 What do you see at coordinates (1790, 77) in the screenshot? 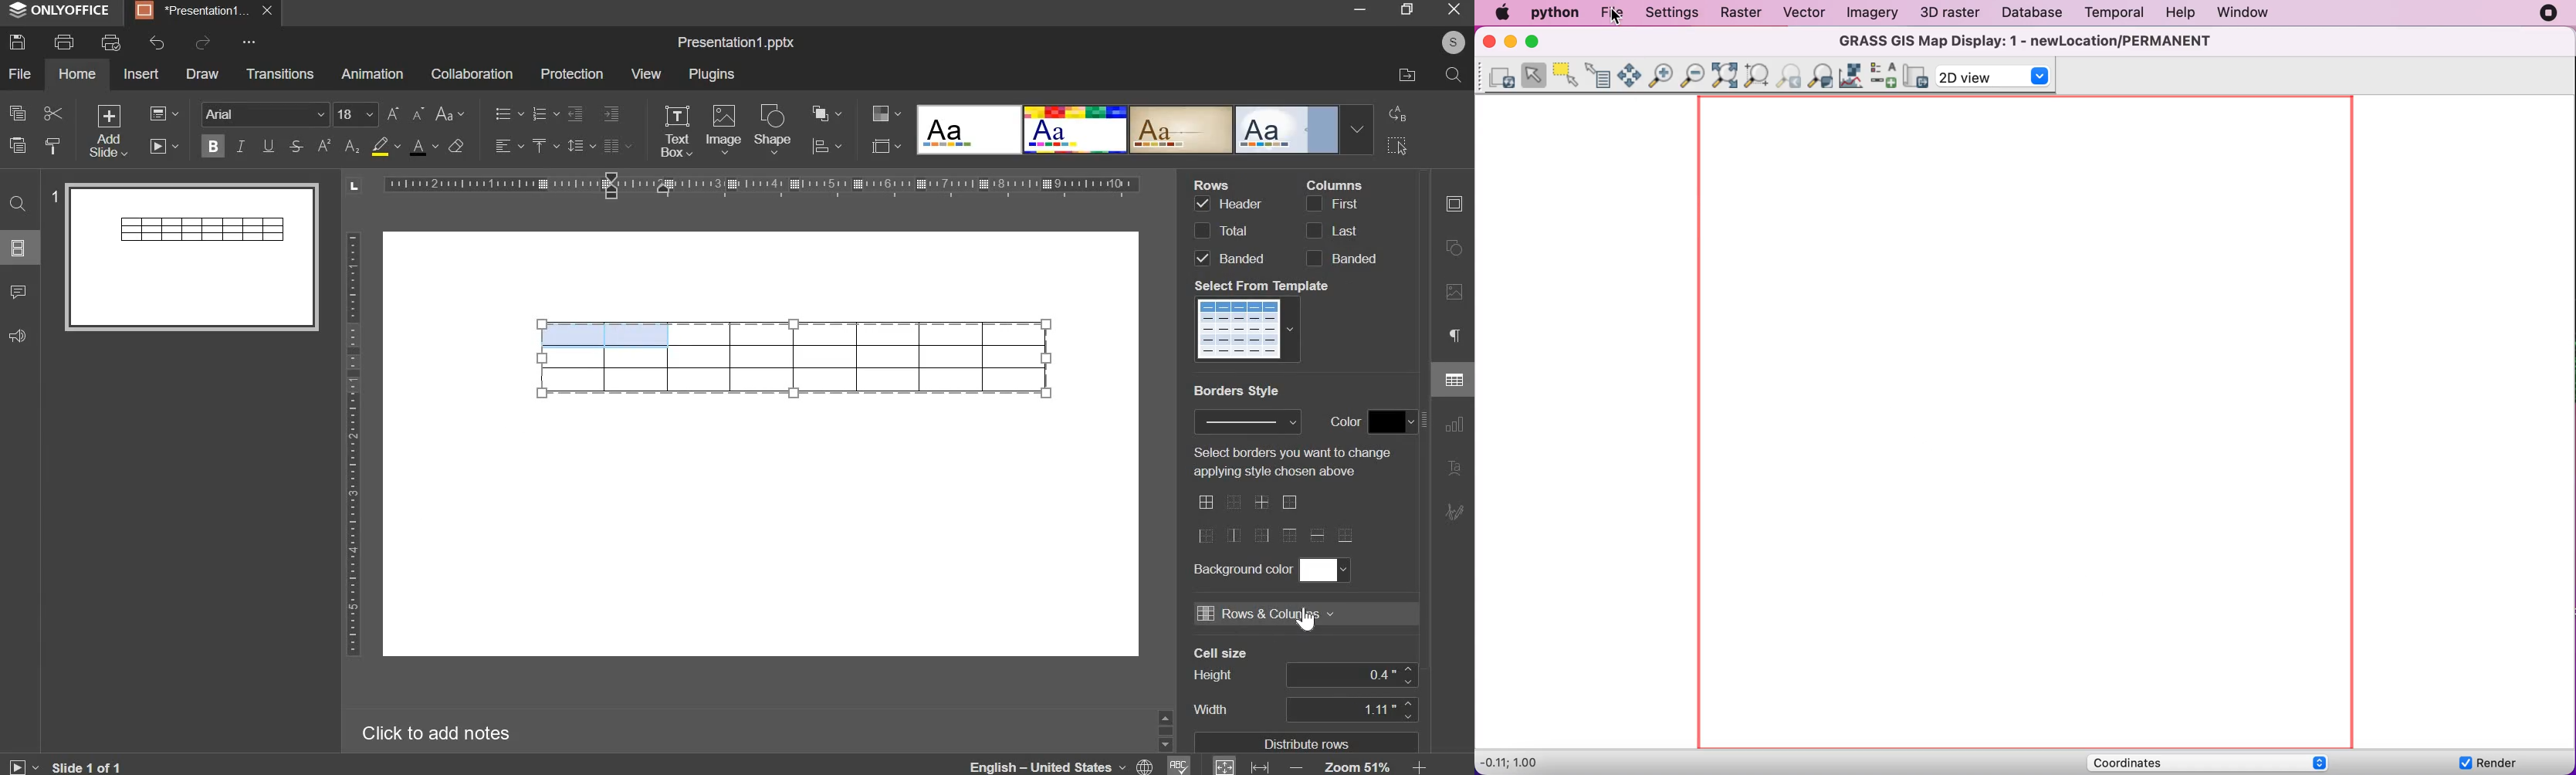
I see `return to previous zoom` at bounding box center [1790, 77].